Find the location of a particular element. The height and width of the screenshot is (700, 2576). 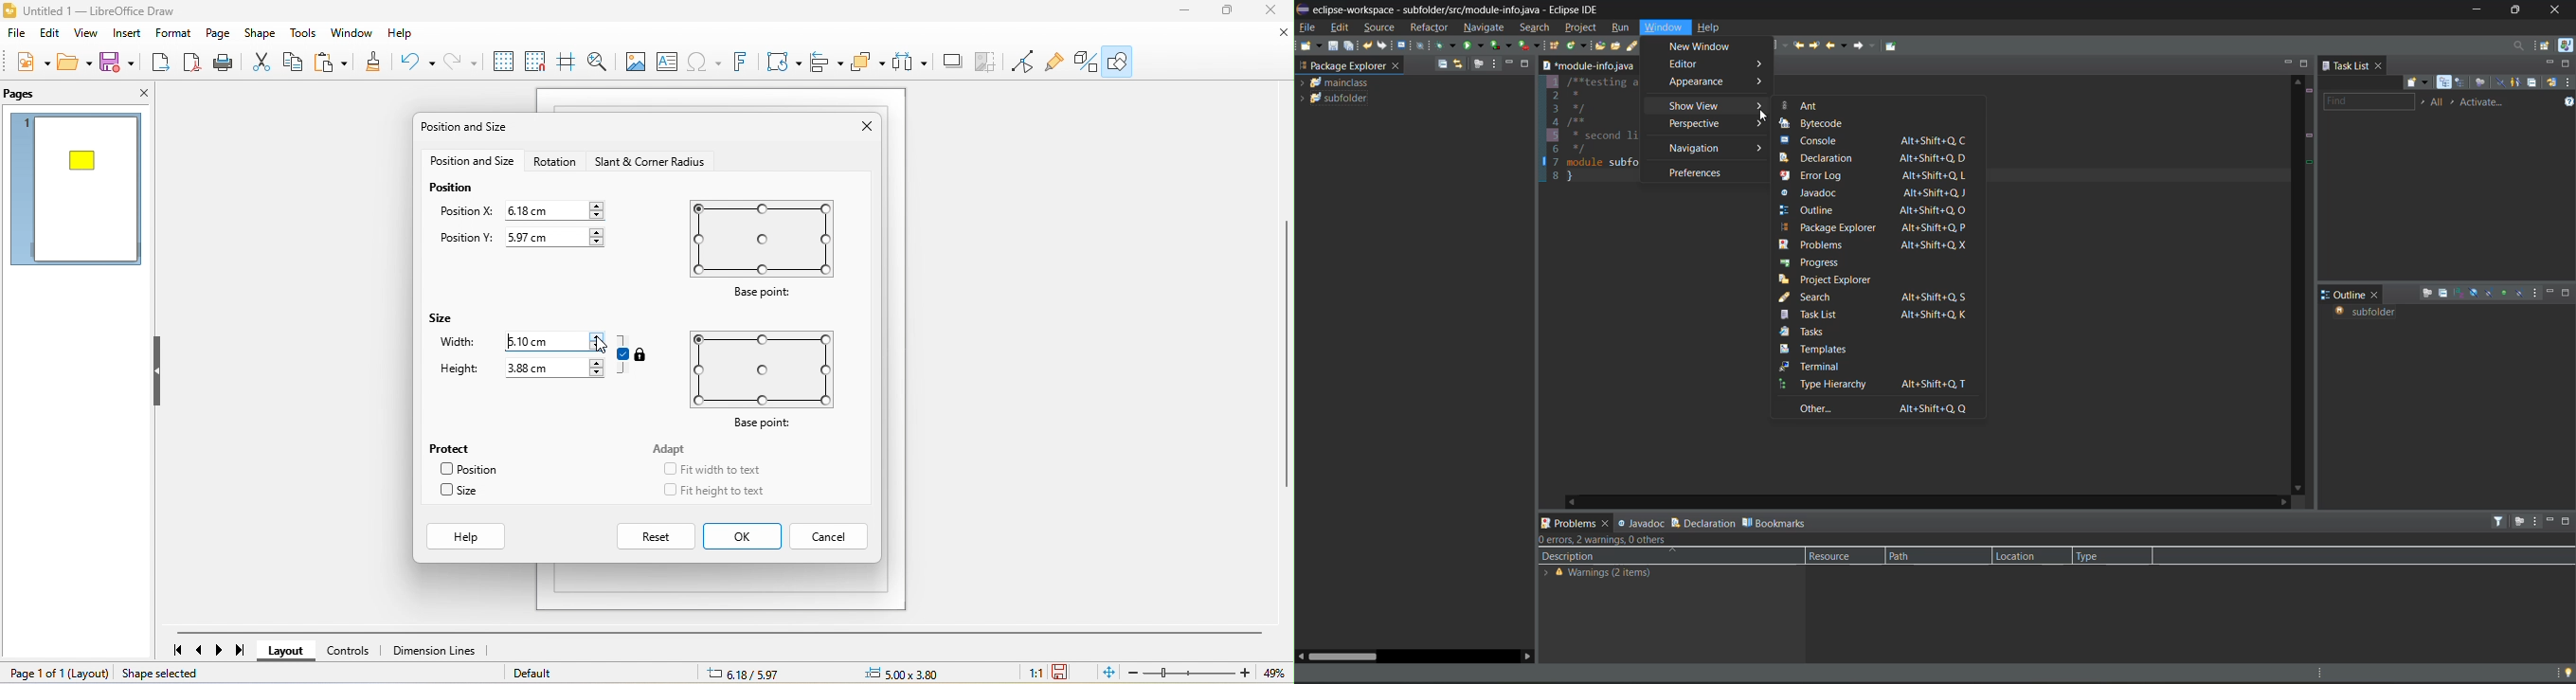

3.88 cm is located at coordinates (554, 369).